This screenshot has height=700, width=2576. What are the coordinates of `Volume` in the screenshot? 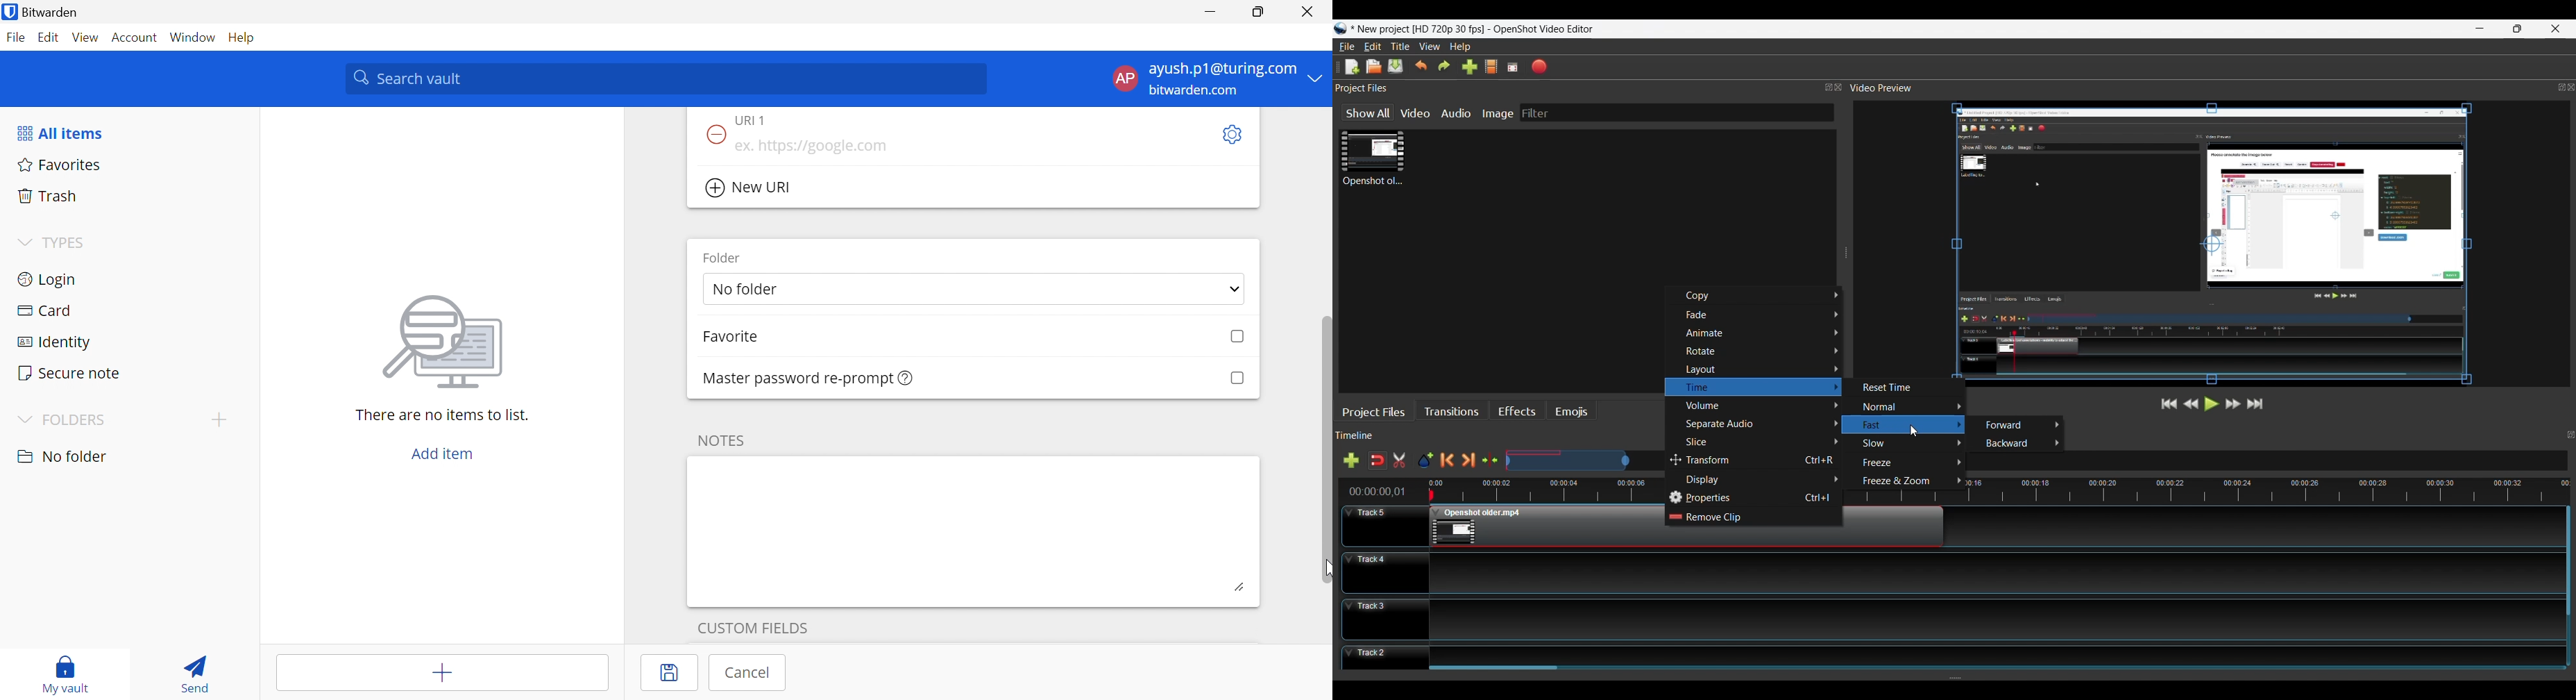 It's located at (1761, 406).